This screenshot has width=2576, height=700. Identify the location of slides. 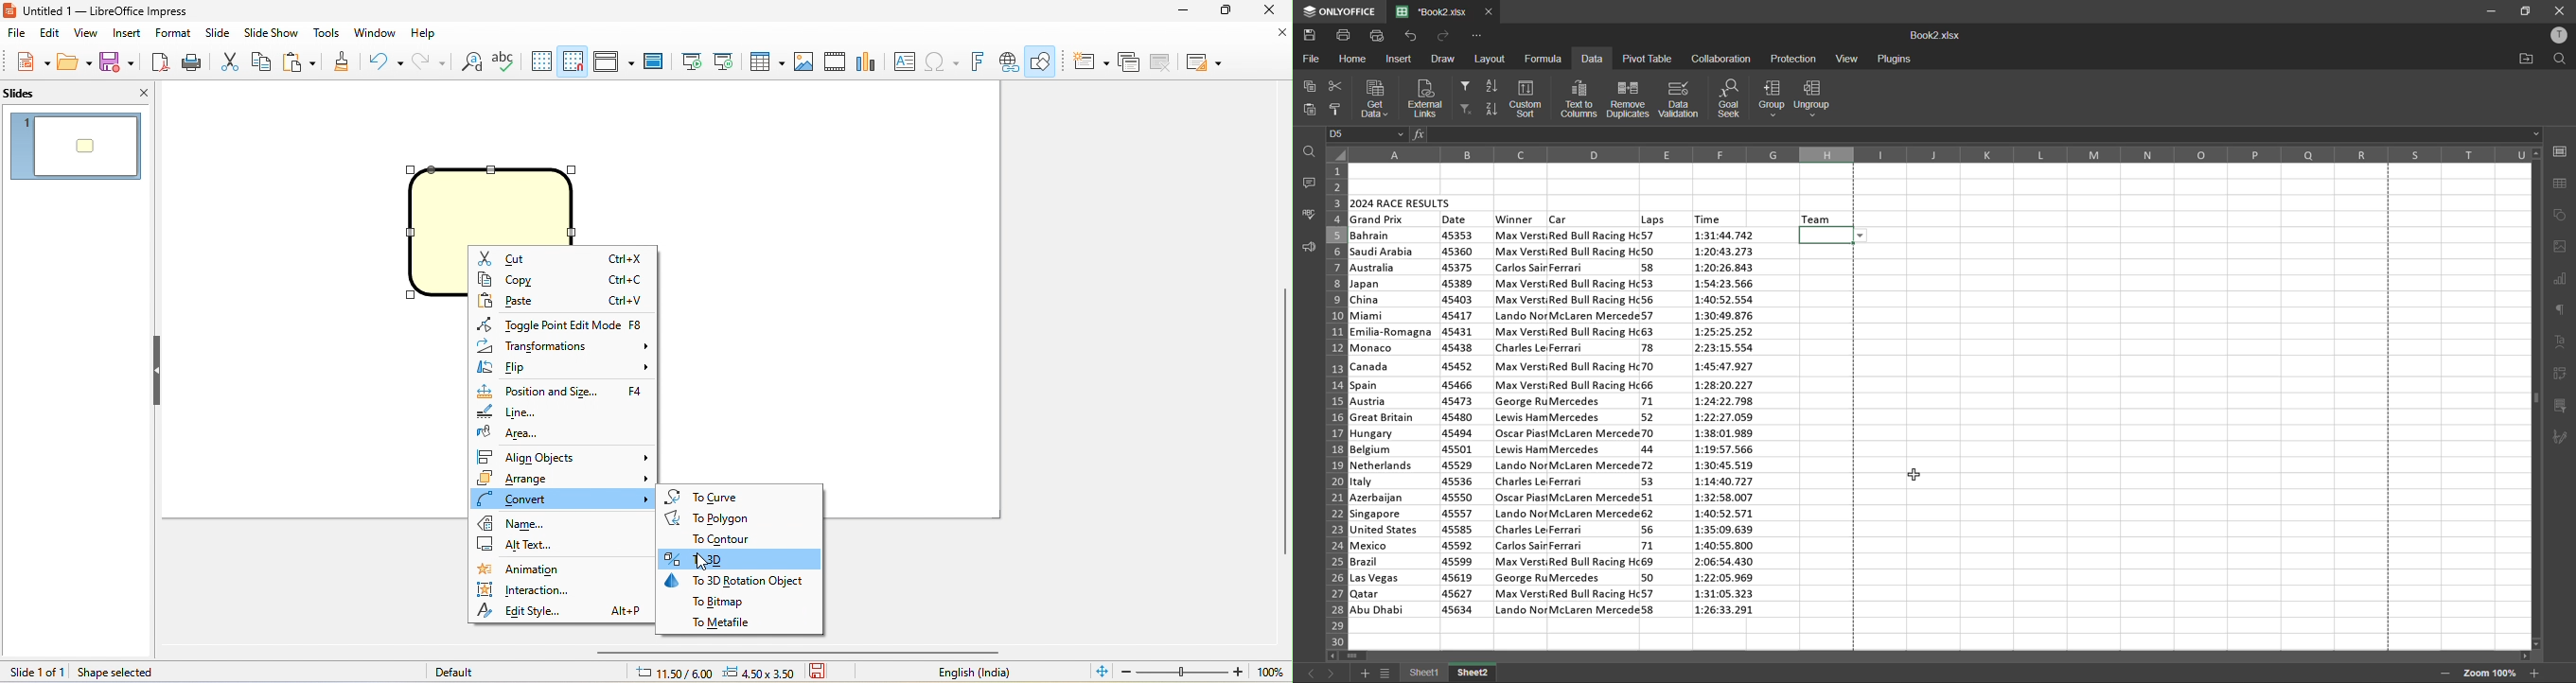
(40, 95).